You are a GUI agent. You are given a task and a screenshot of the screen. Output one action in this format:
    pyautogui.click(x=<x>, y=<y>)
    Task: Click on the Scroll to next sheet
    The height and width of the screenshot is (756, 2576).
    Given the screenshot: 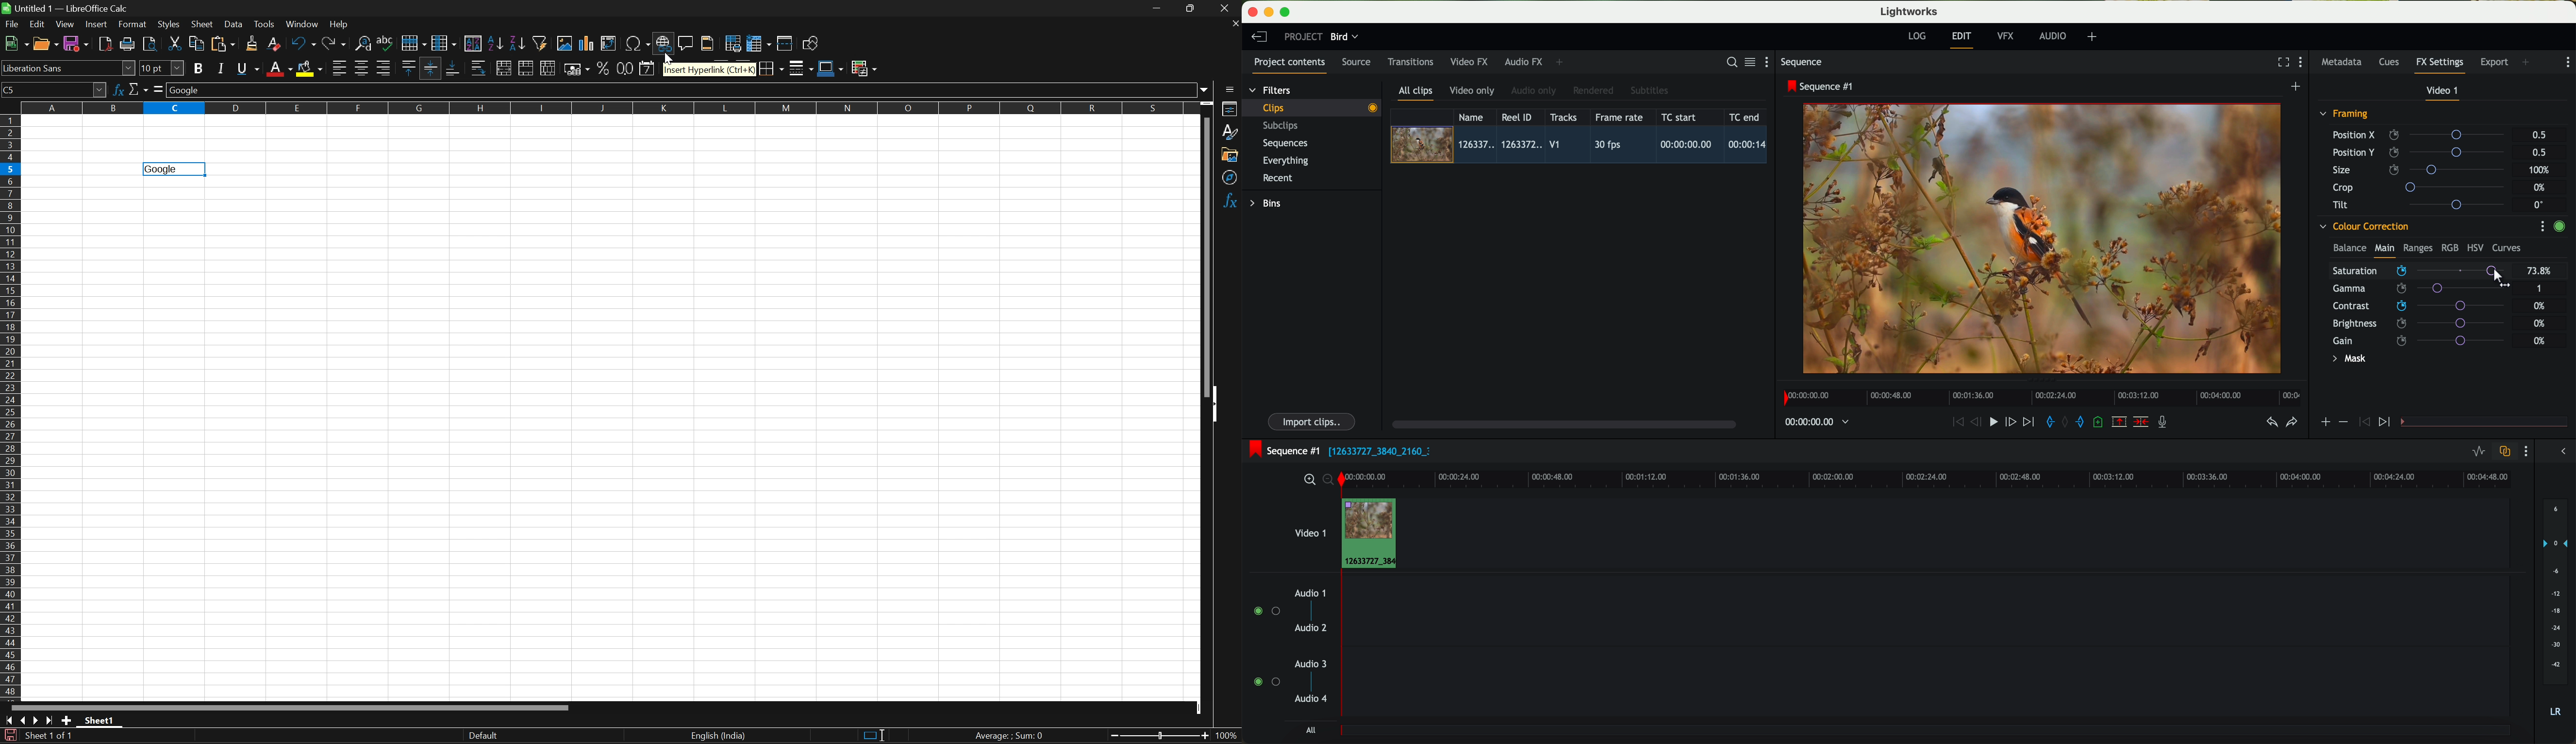 What is the action you would take?
    pyautogui.click(x=34, y=721)
    